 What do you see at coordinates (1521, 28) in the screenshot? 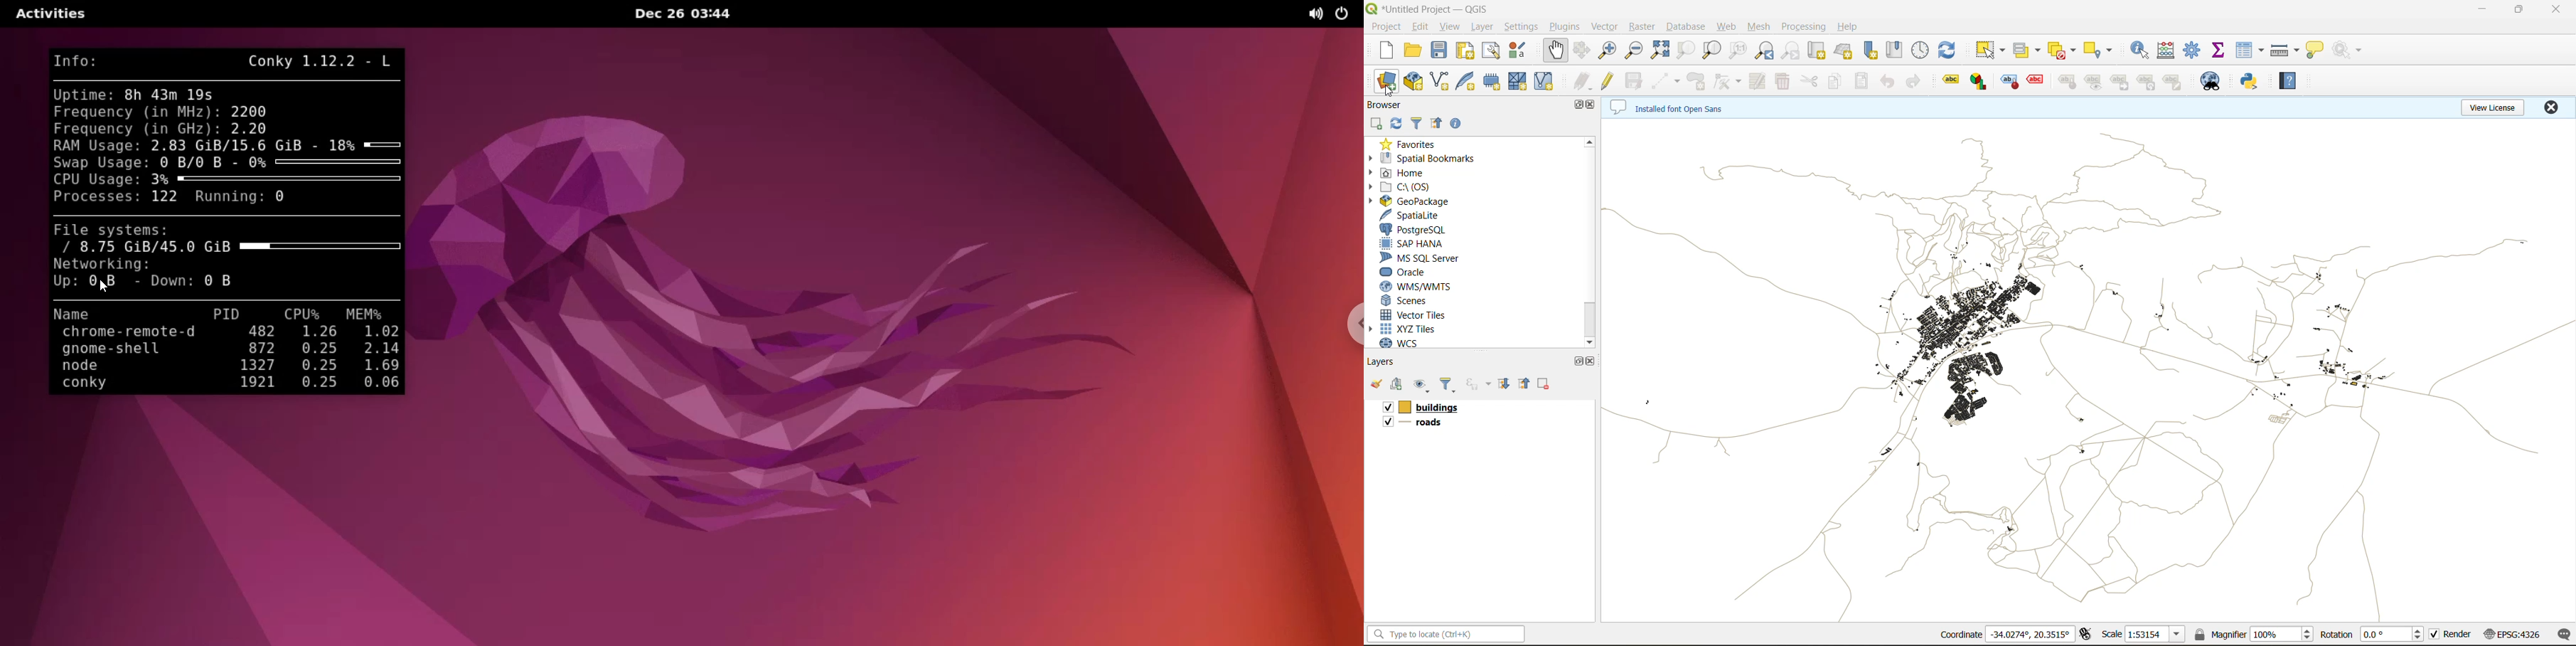
I see `settings` at bounding box center [1521, 28].